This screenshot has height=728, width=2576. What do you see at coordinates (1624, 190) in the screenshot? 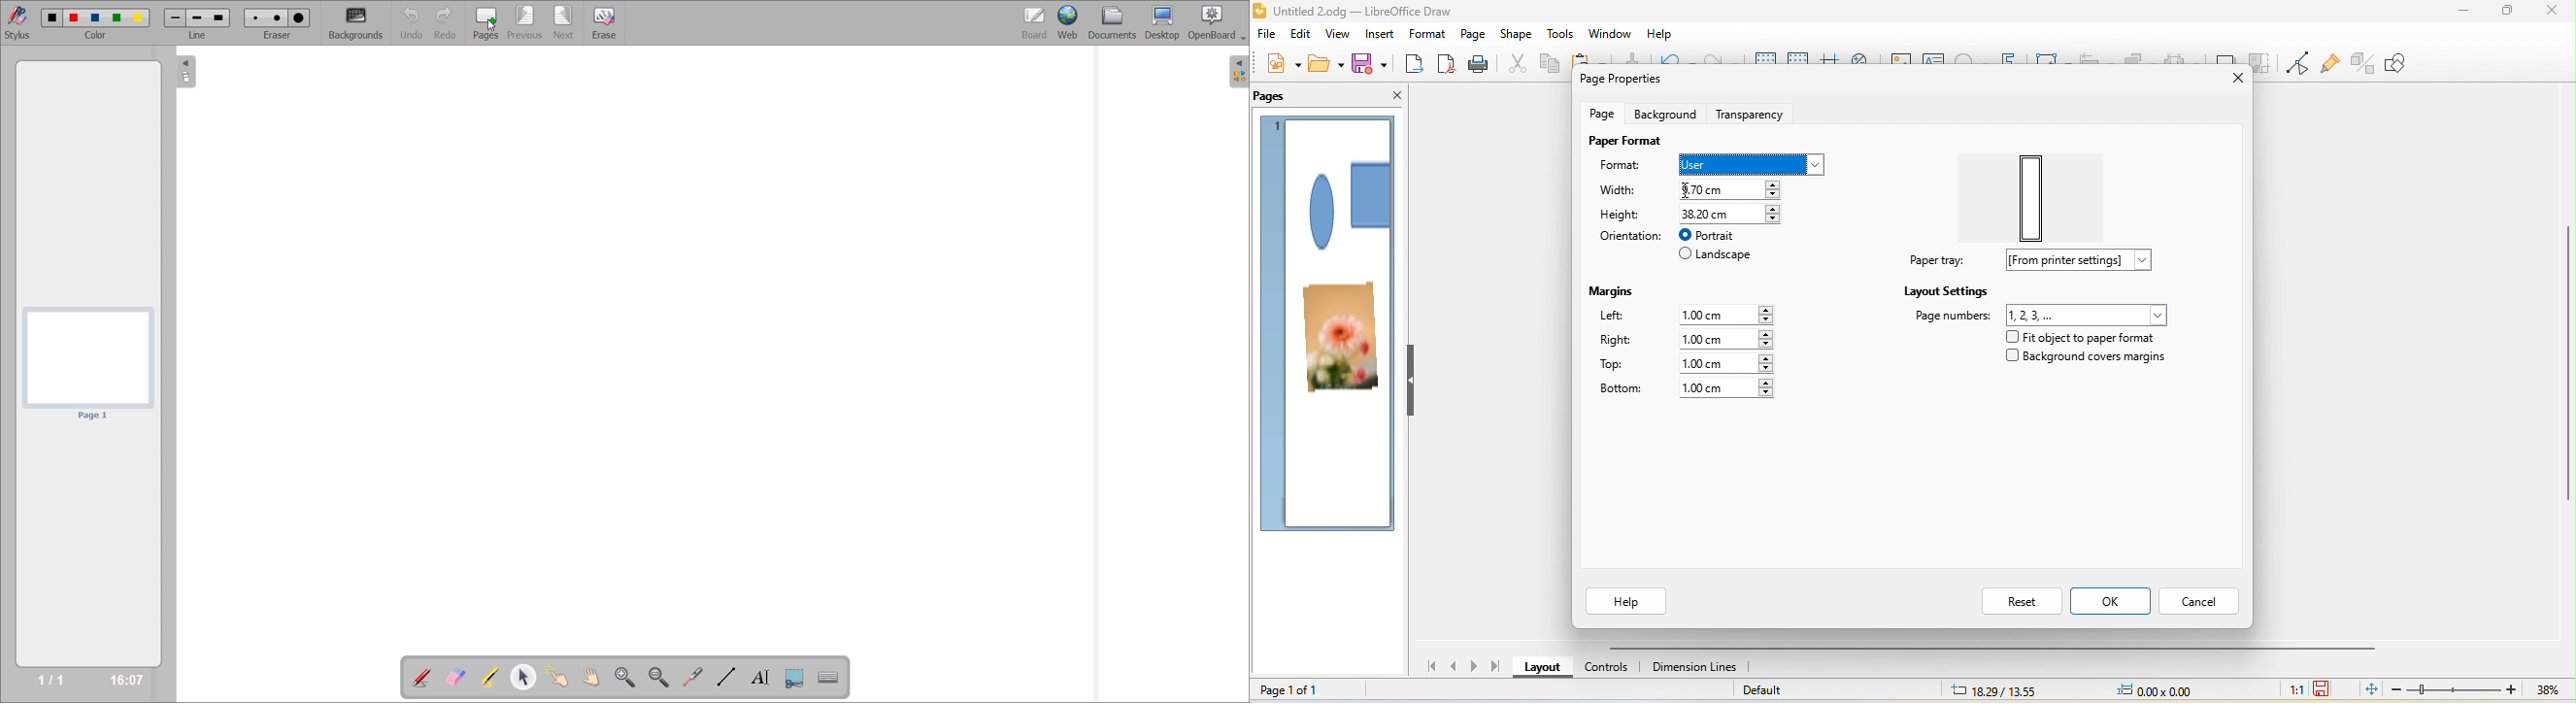
I see `width` at bounding box center [1624, 190].